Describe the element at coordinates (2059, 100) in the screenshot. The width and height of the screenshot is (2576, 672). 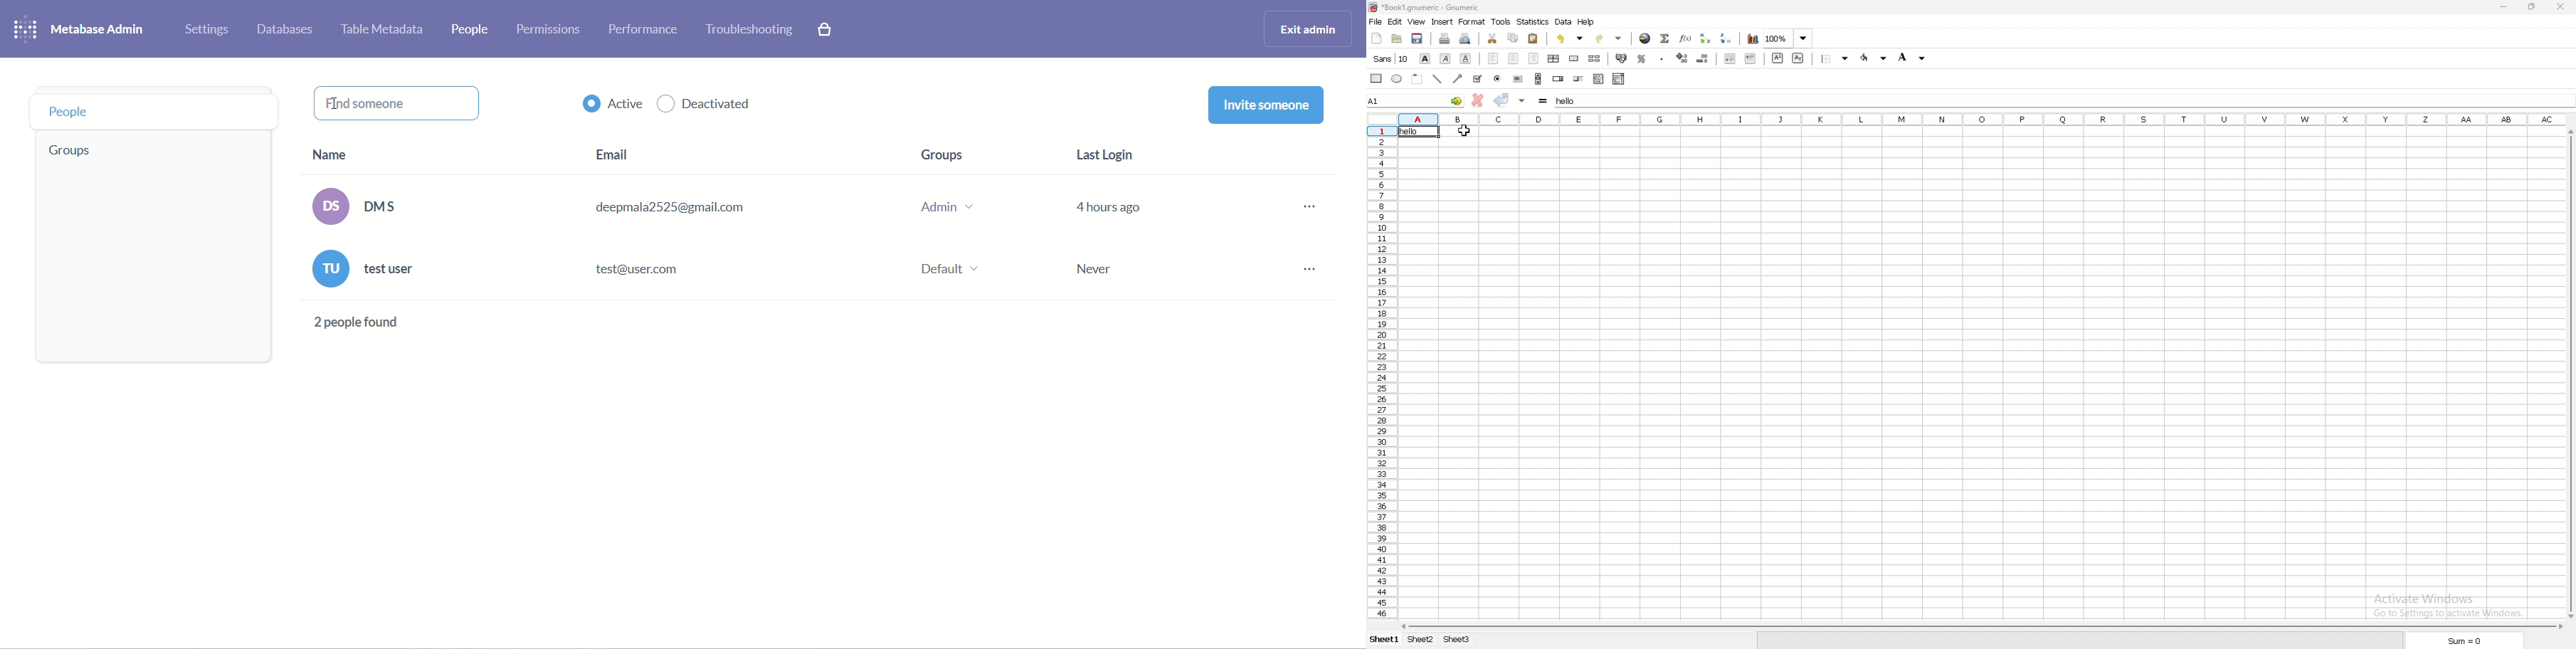
I see `cell input` at that location.